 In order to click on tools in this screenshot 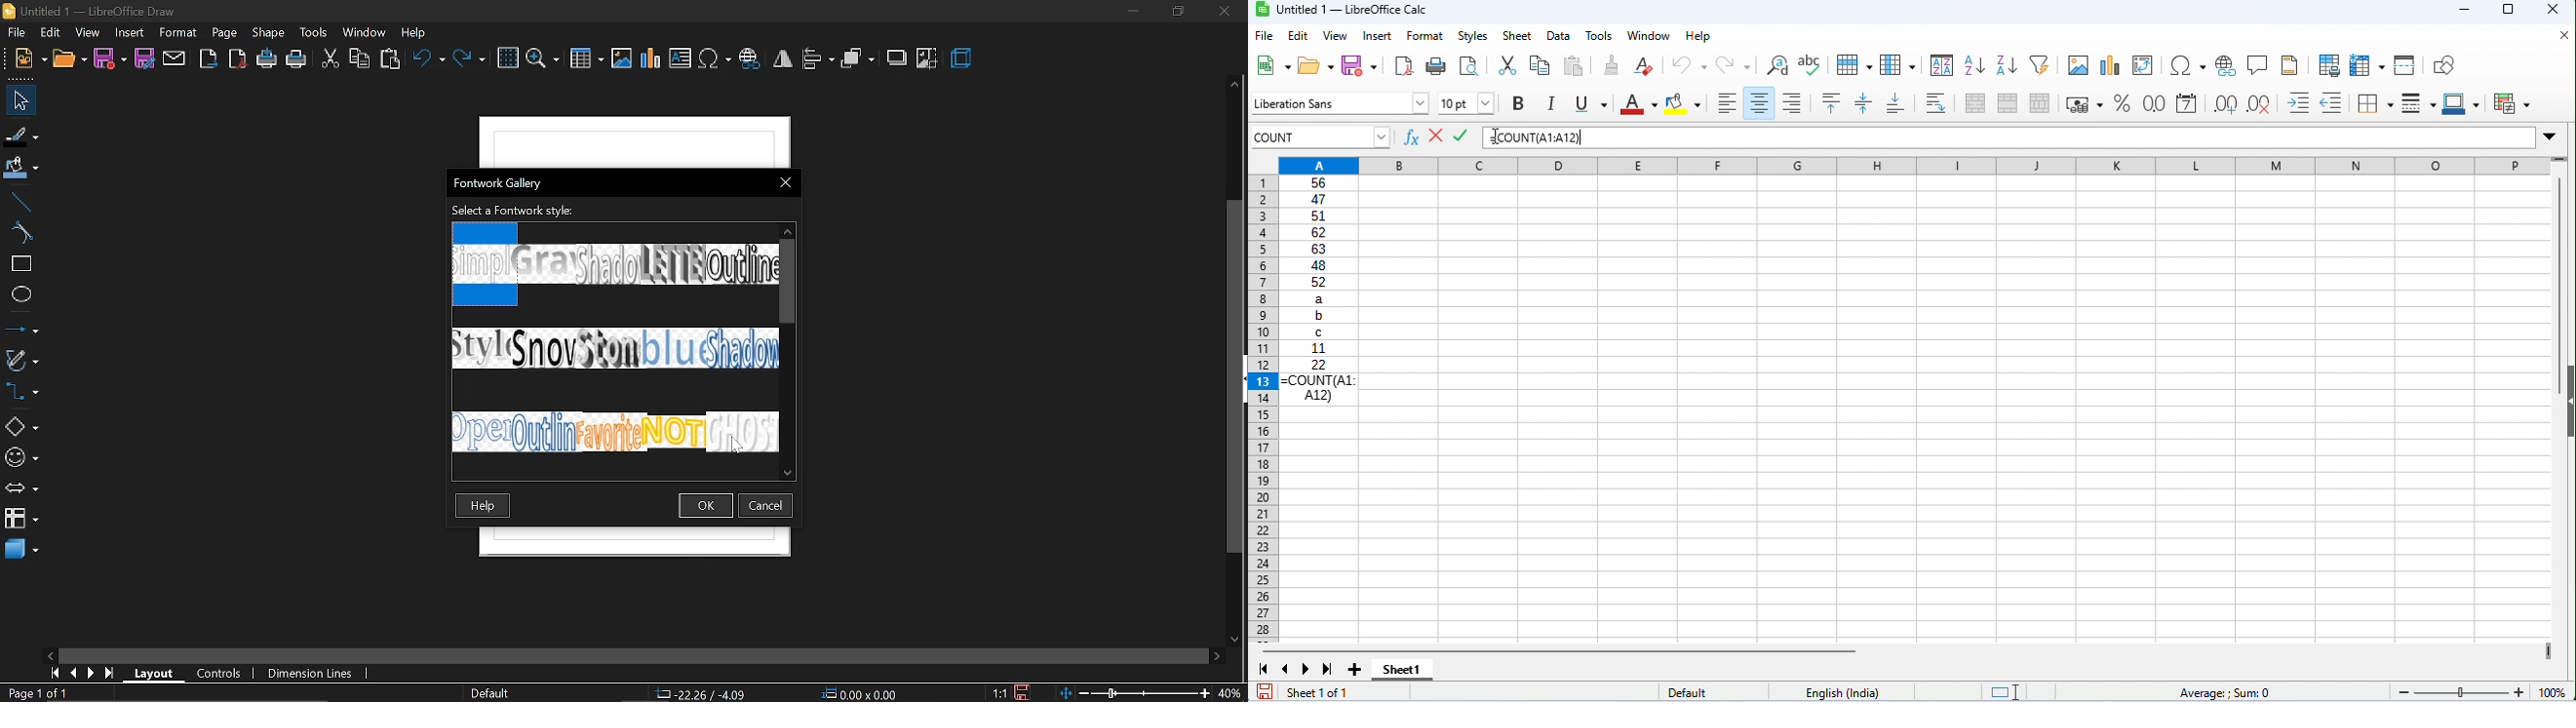, I will do `click(1601, 36)`.